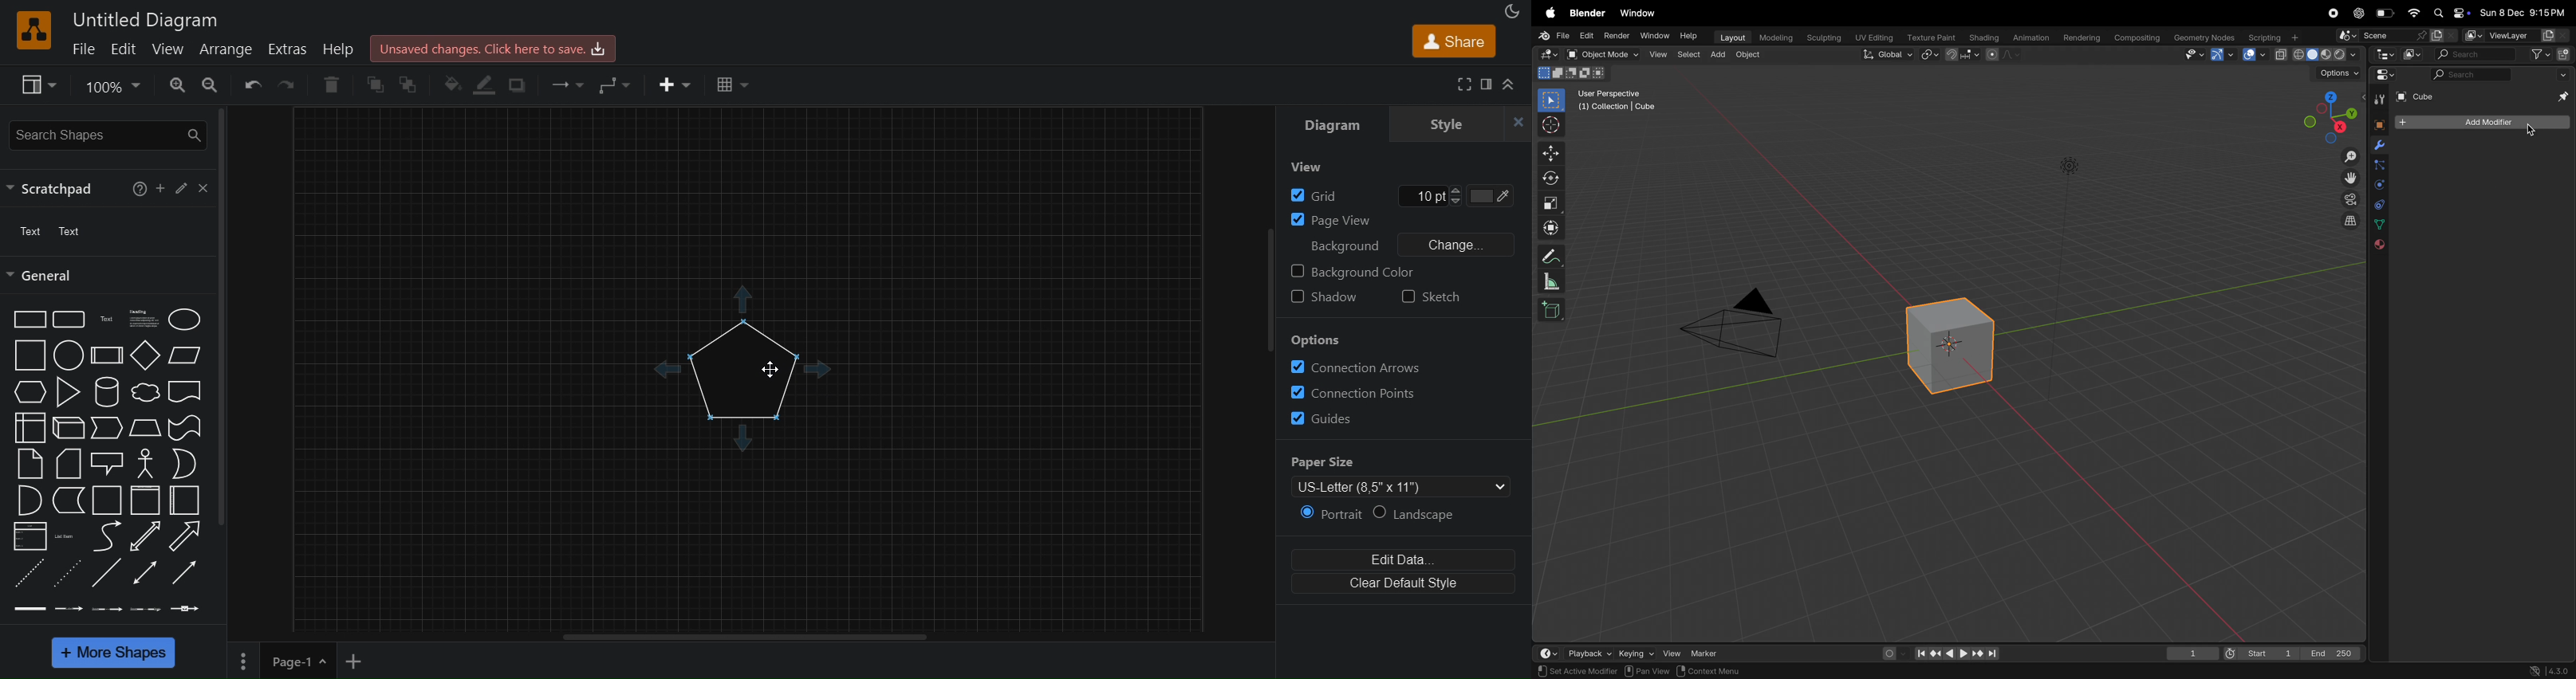  I want to click on Page view toggle, so click(1330, 221).